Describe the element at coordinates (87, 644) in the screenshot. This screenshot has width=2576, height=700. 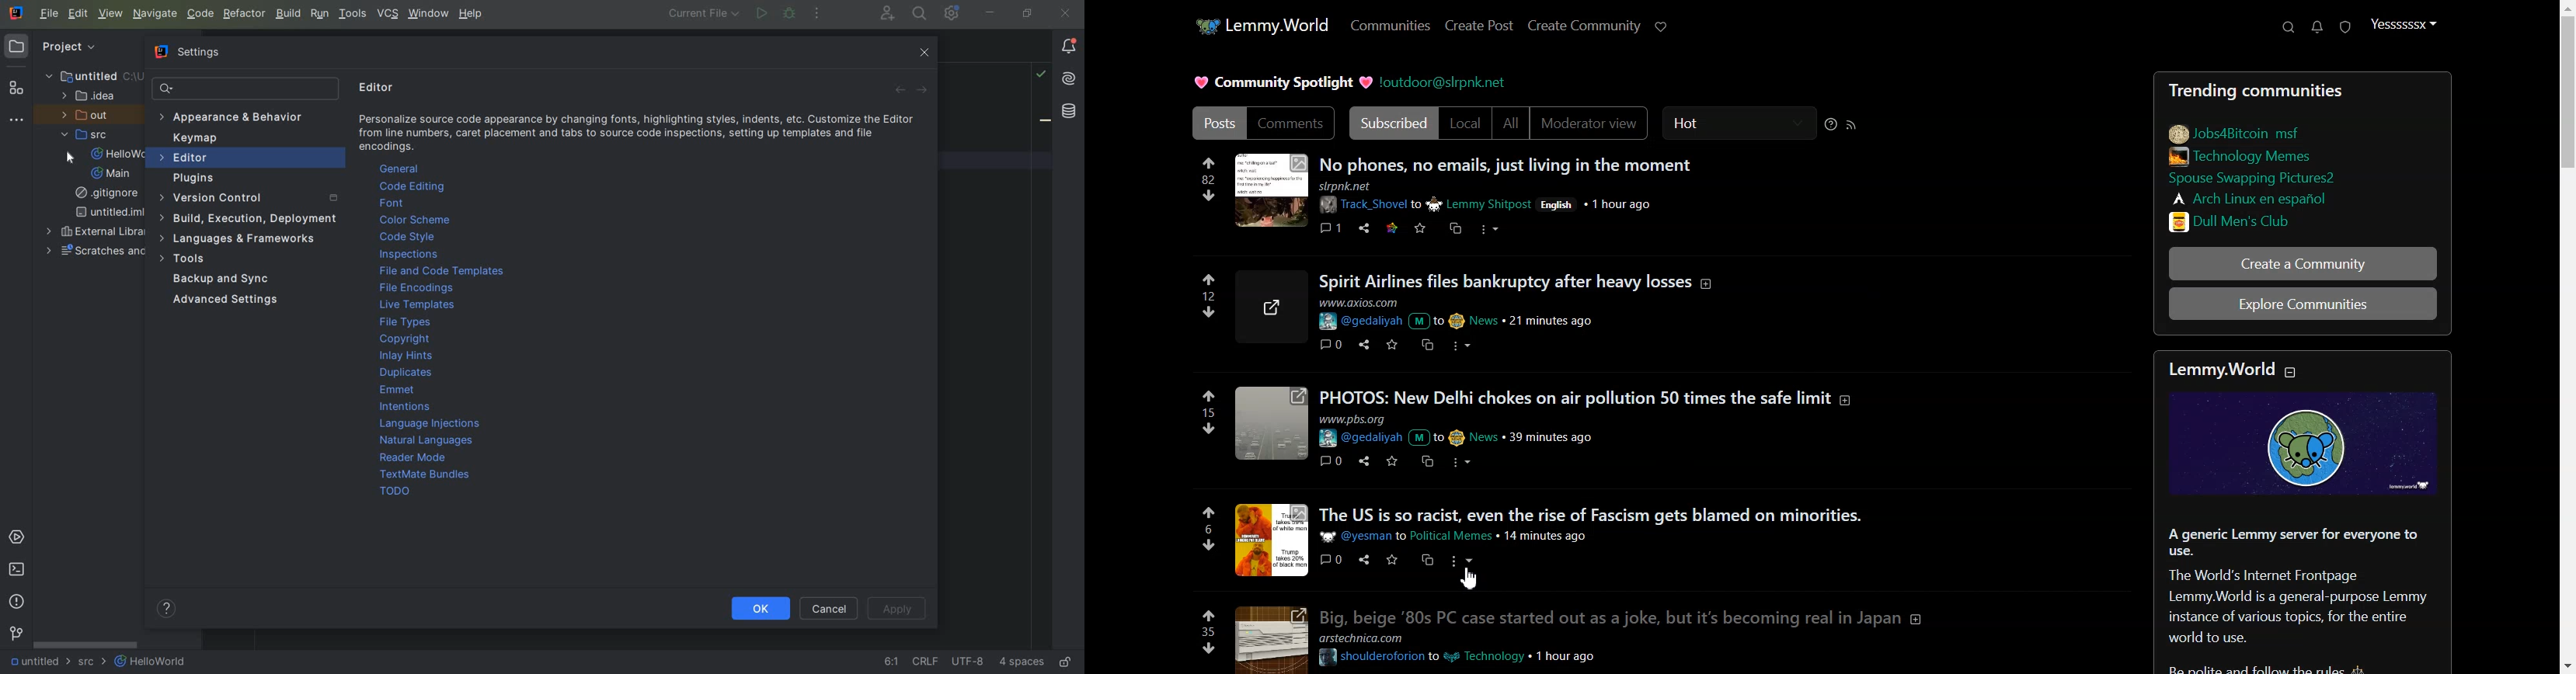
I see `SCROLLBAR` at that location.